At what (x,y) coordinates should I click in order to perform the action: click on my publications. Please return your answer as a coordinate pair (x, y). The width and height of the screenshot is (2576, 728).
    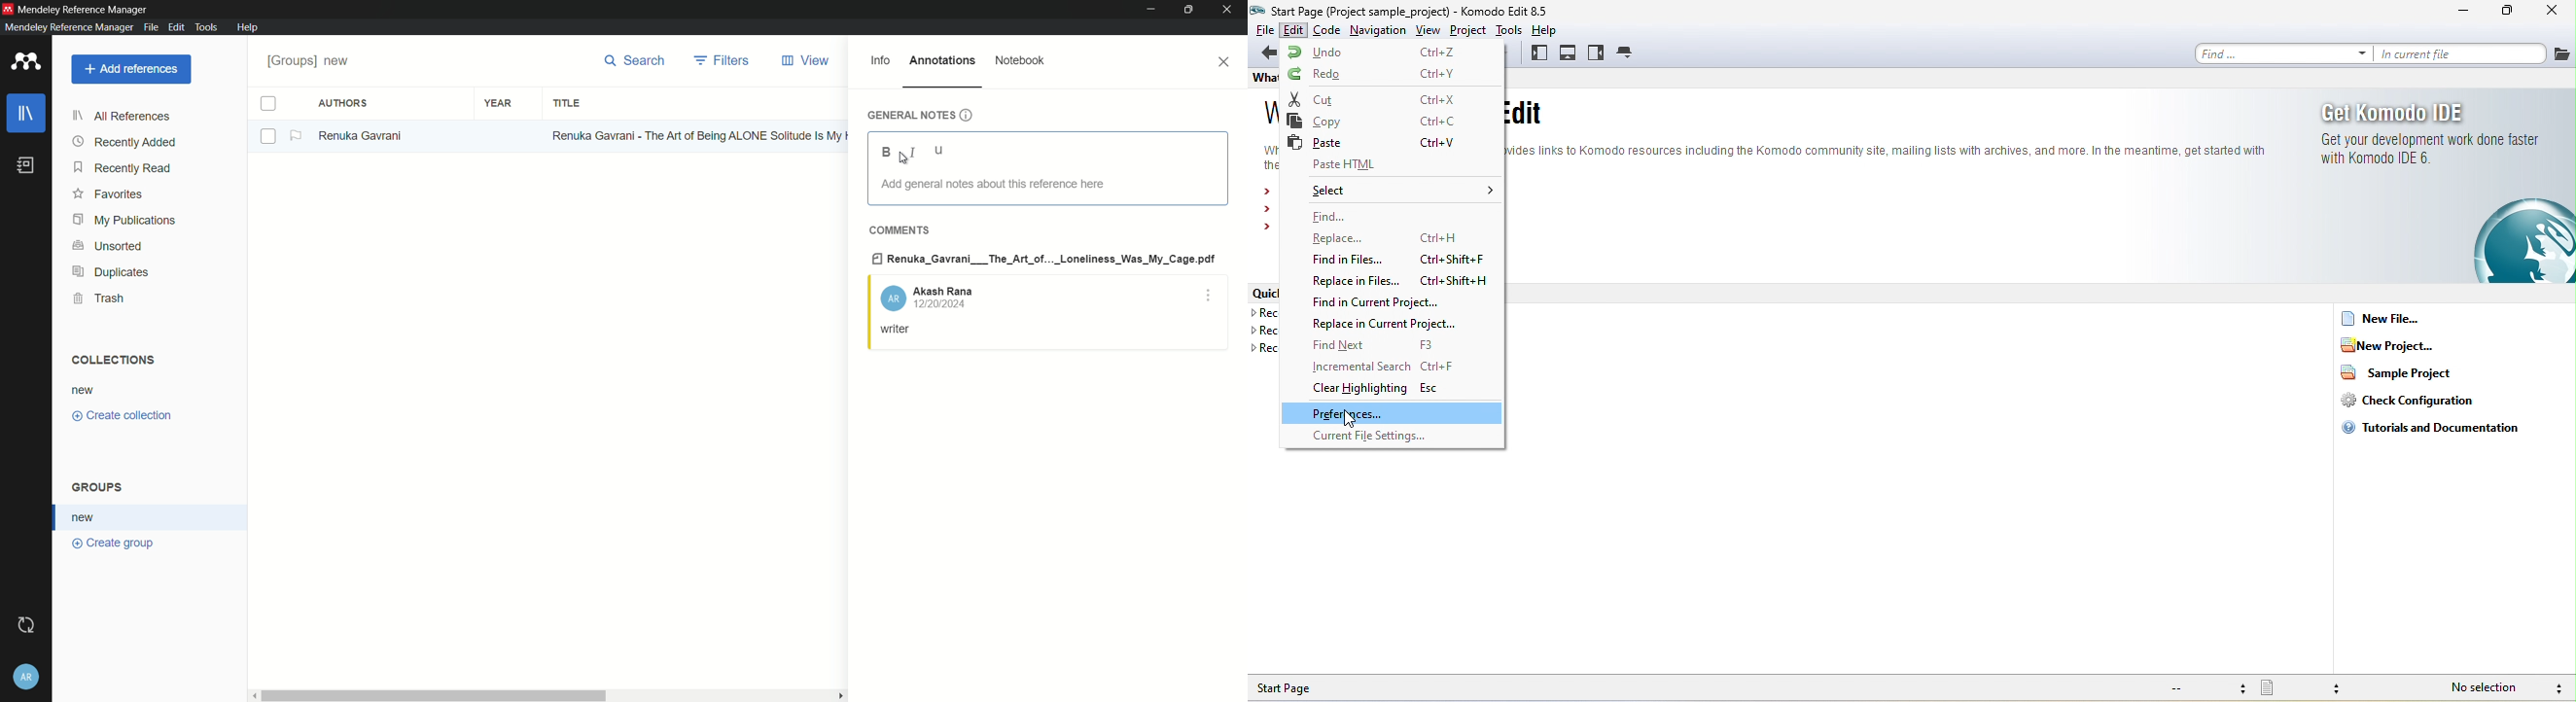
    Looking at the image, I should click on (124, 220).